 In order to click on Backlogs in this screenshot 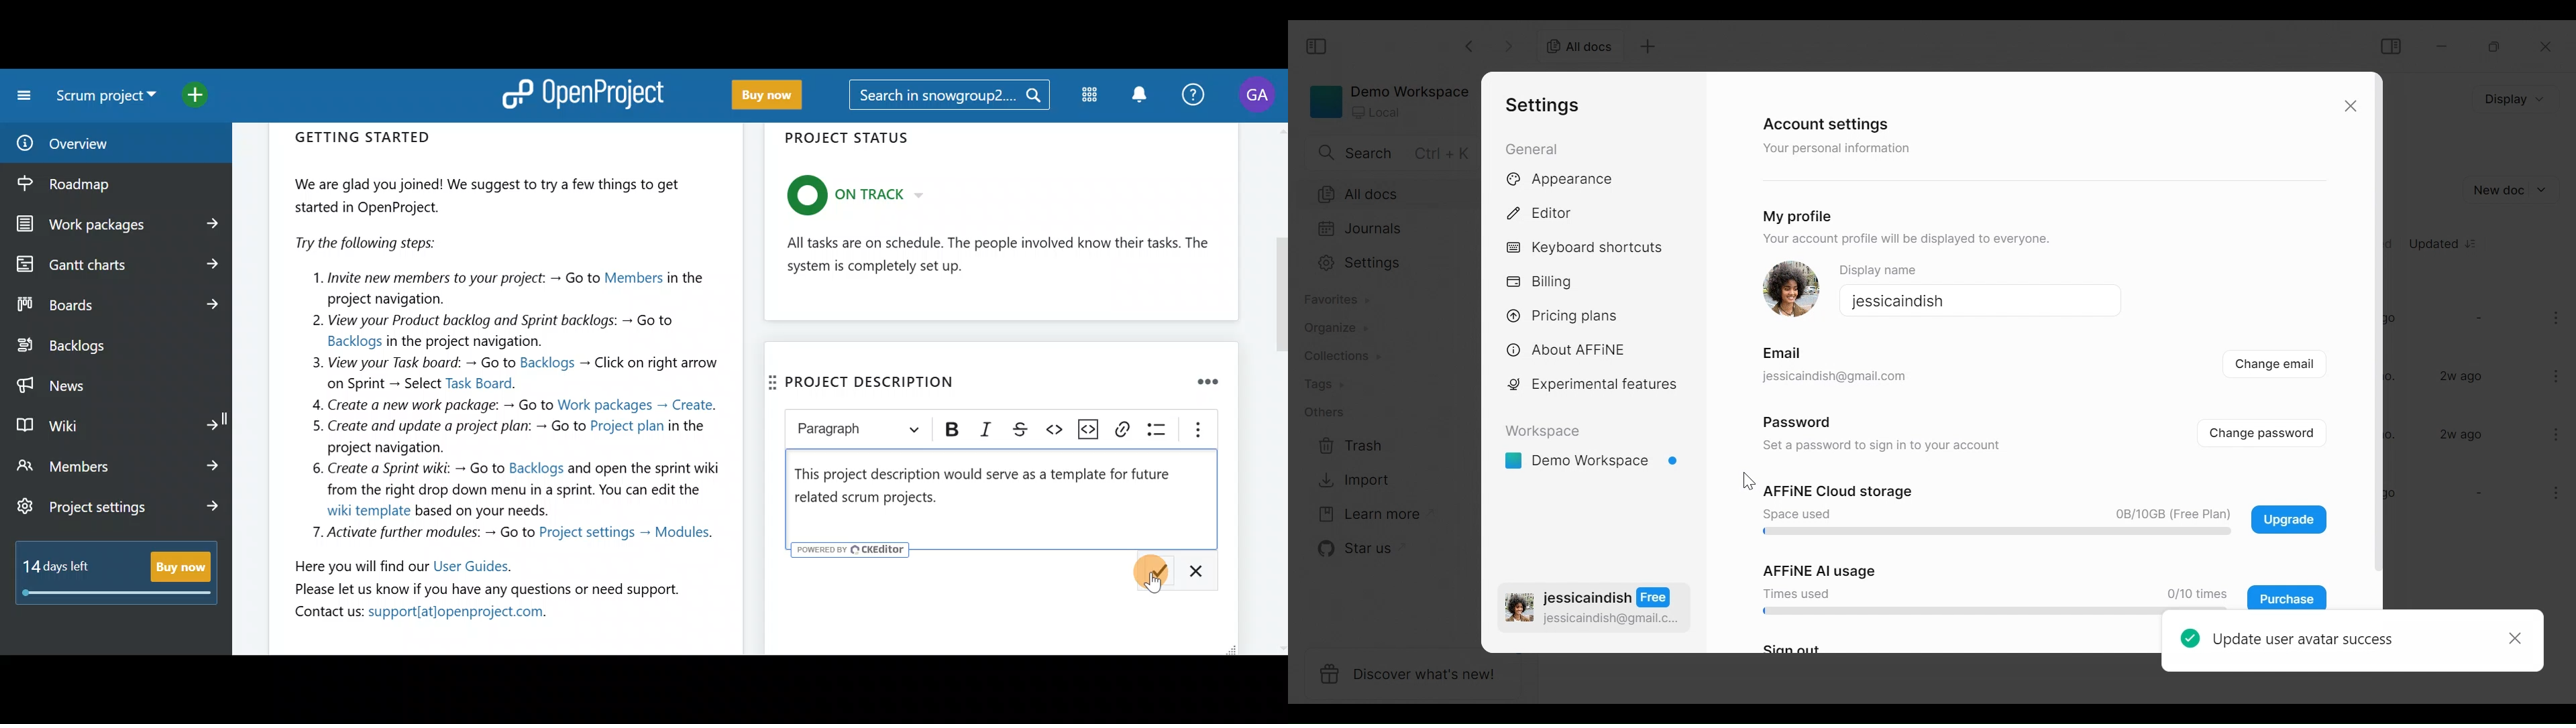, I will do `click(105, 347)`.